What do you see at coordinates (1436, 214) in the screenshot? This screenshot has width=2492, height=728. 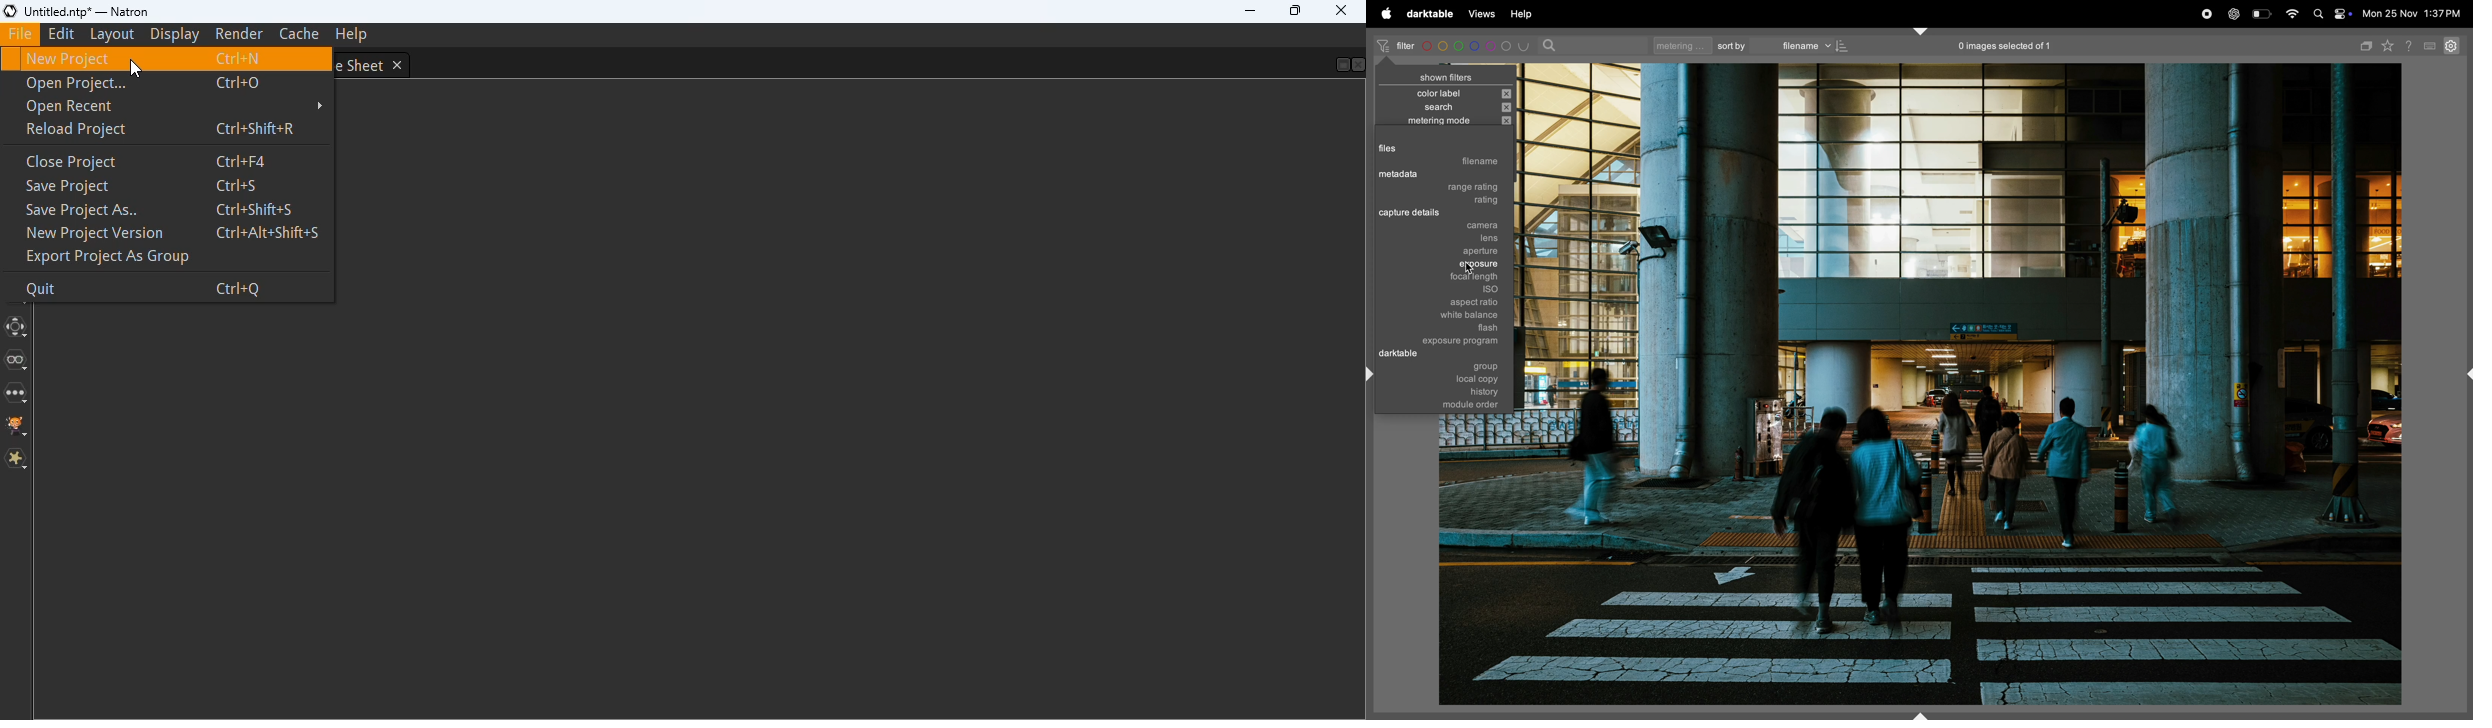 I see `capture details` at bounding box center [1436, 214].